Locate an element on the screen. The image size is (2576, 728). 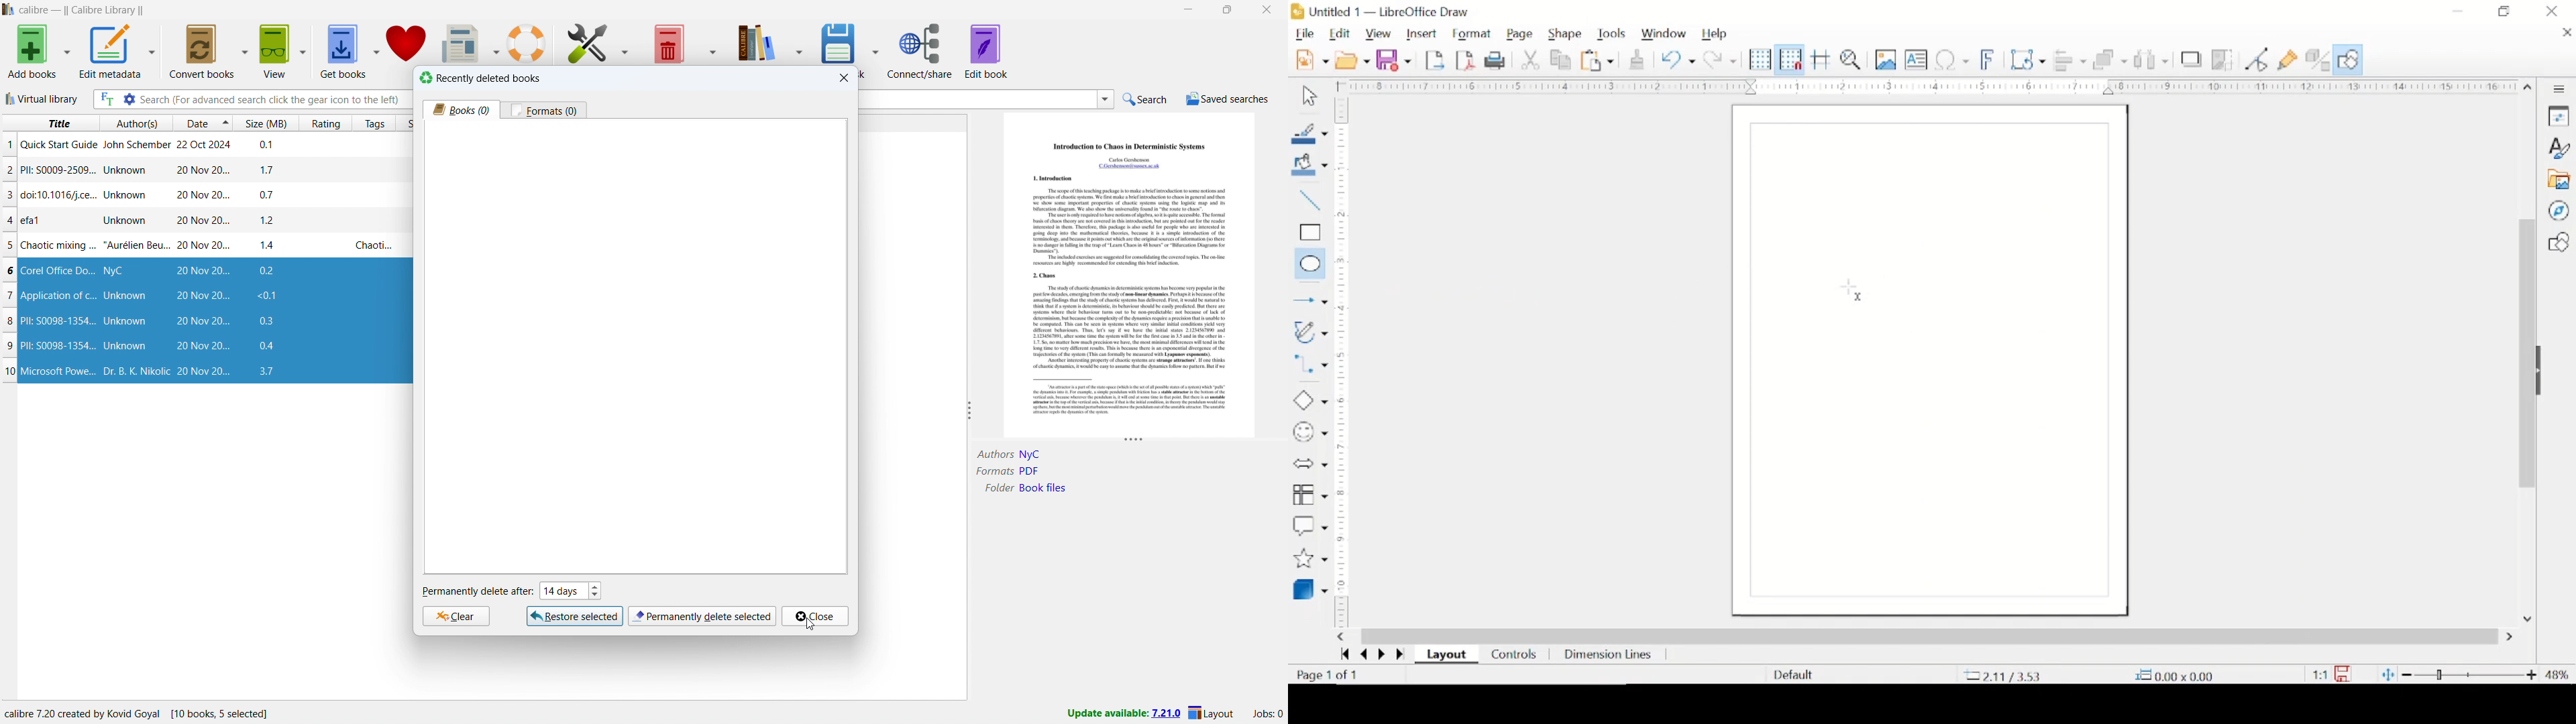
sort by title is located at coordinates (46, 123).